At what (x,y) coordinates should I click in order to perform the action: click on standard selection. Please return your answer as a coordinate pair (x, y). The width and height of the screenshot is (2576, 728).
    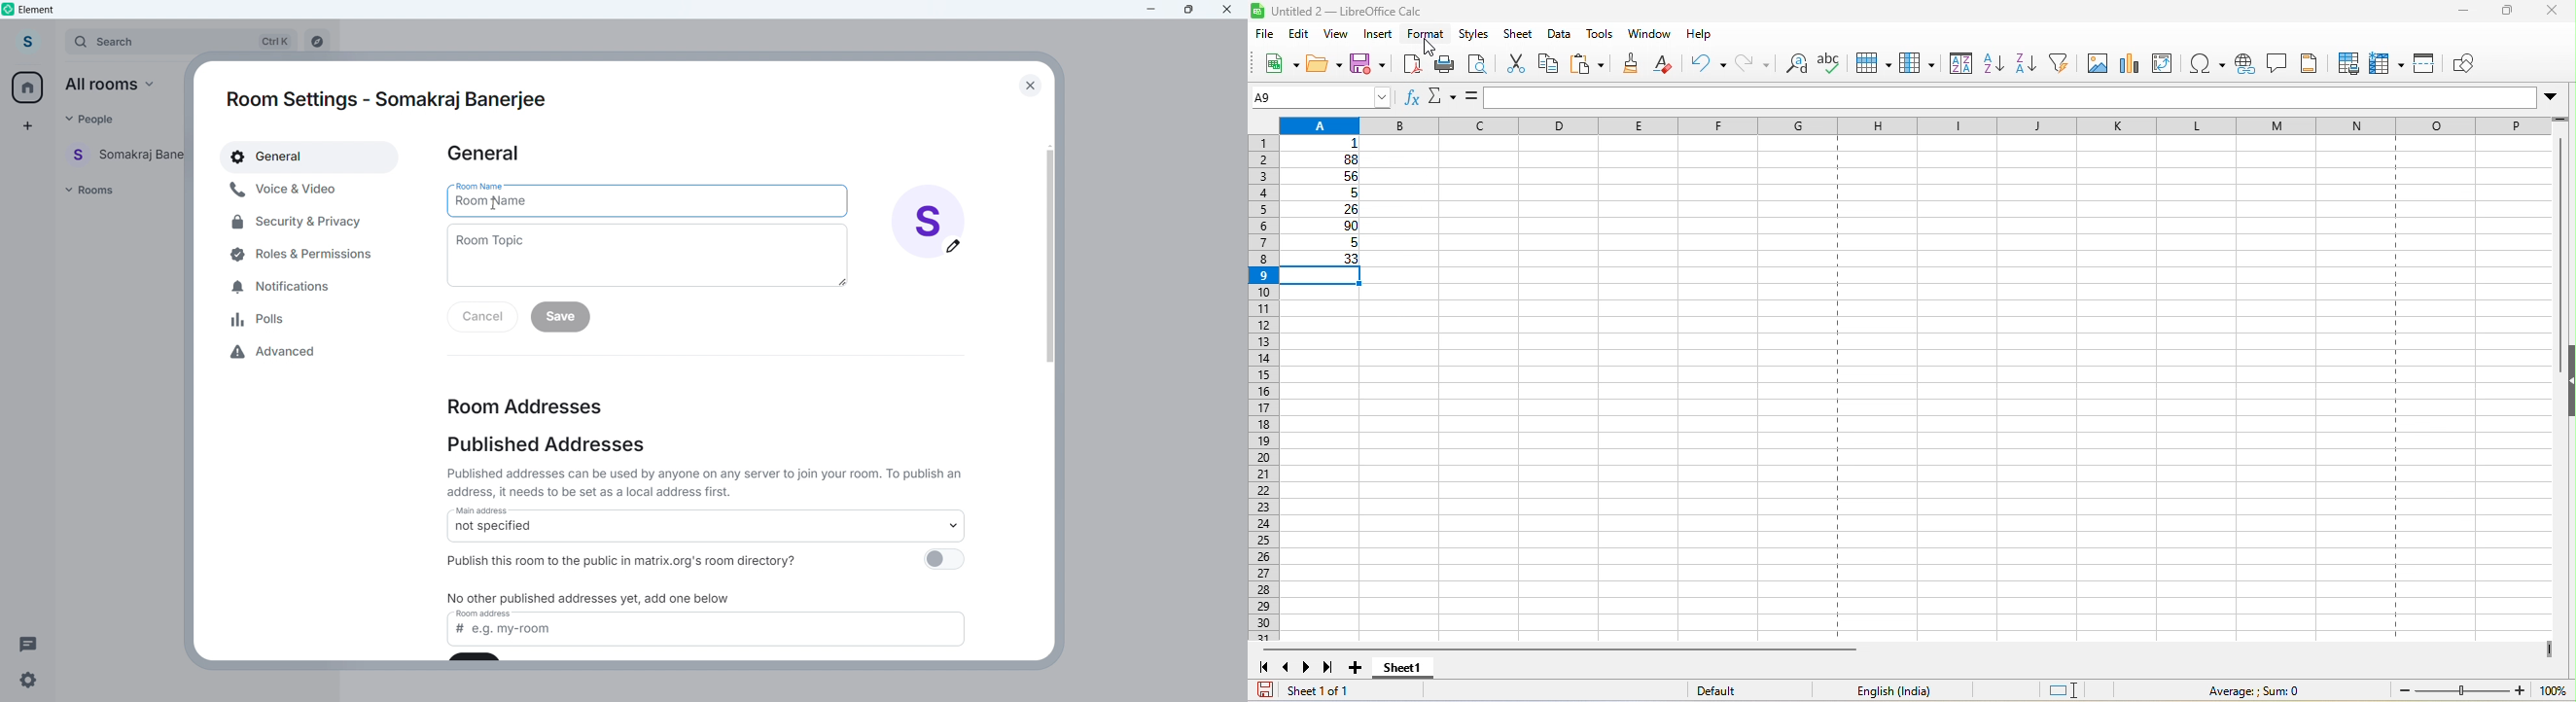
    Looking at the image, I should click on (2077, 690).